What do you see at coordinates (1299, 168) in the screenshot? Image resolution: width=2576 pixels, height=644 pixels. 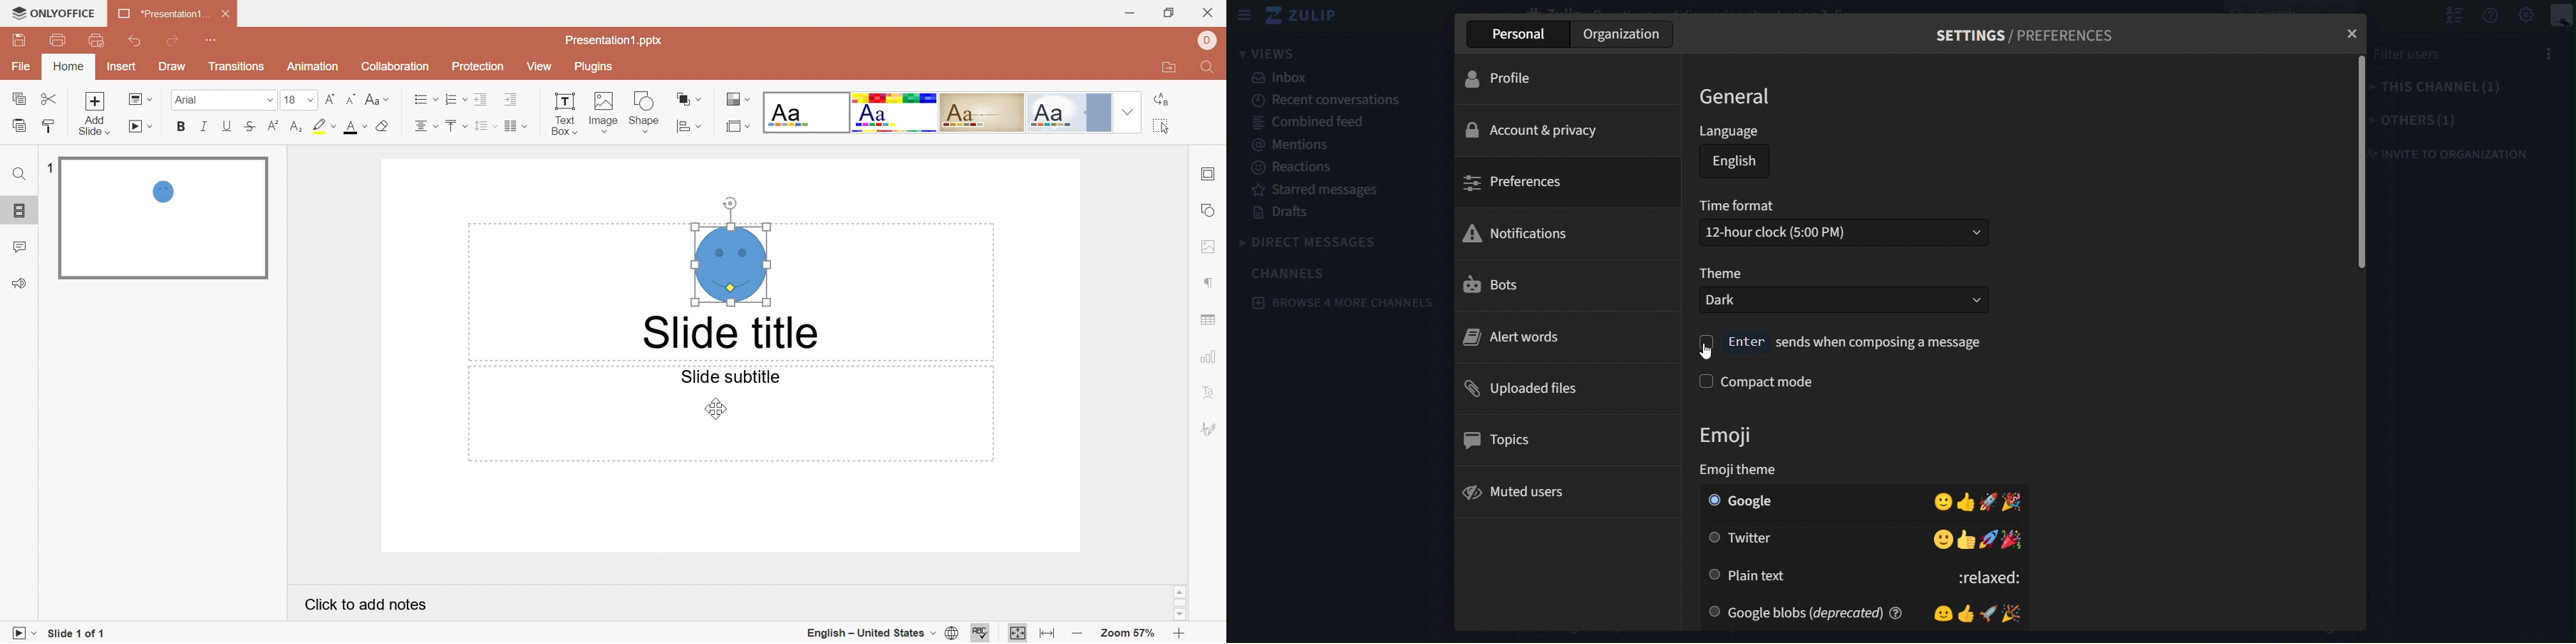 I see `reactions` at bounding box center [1299, 168].